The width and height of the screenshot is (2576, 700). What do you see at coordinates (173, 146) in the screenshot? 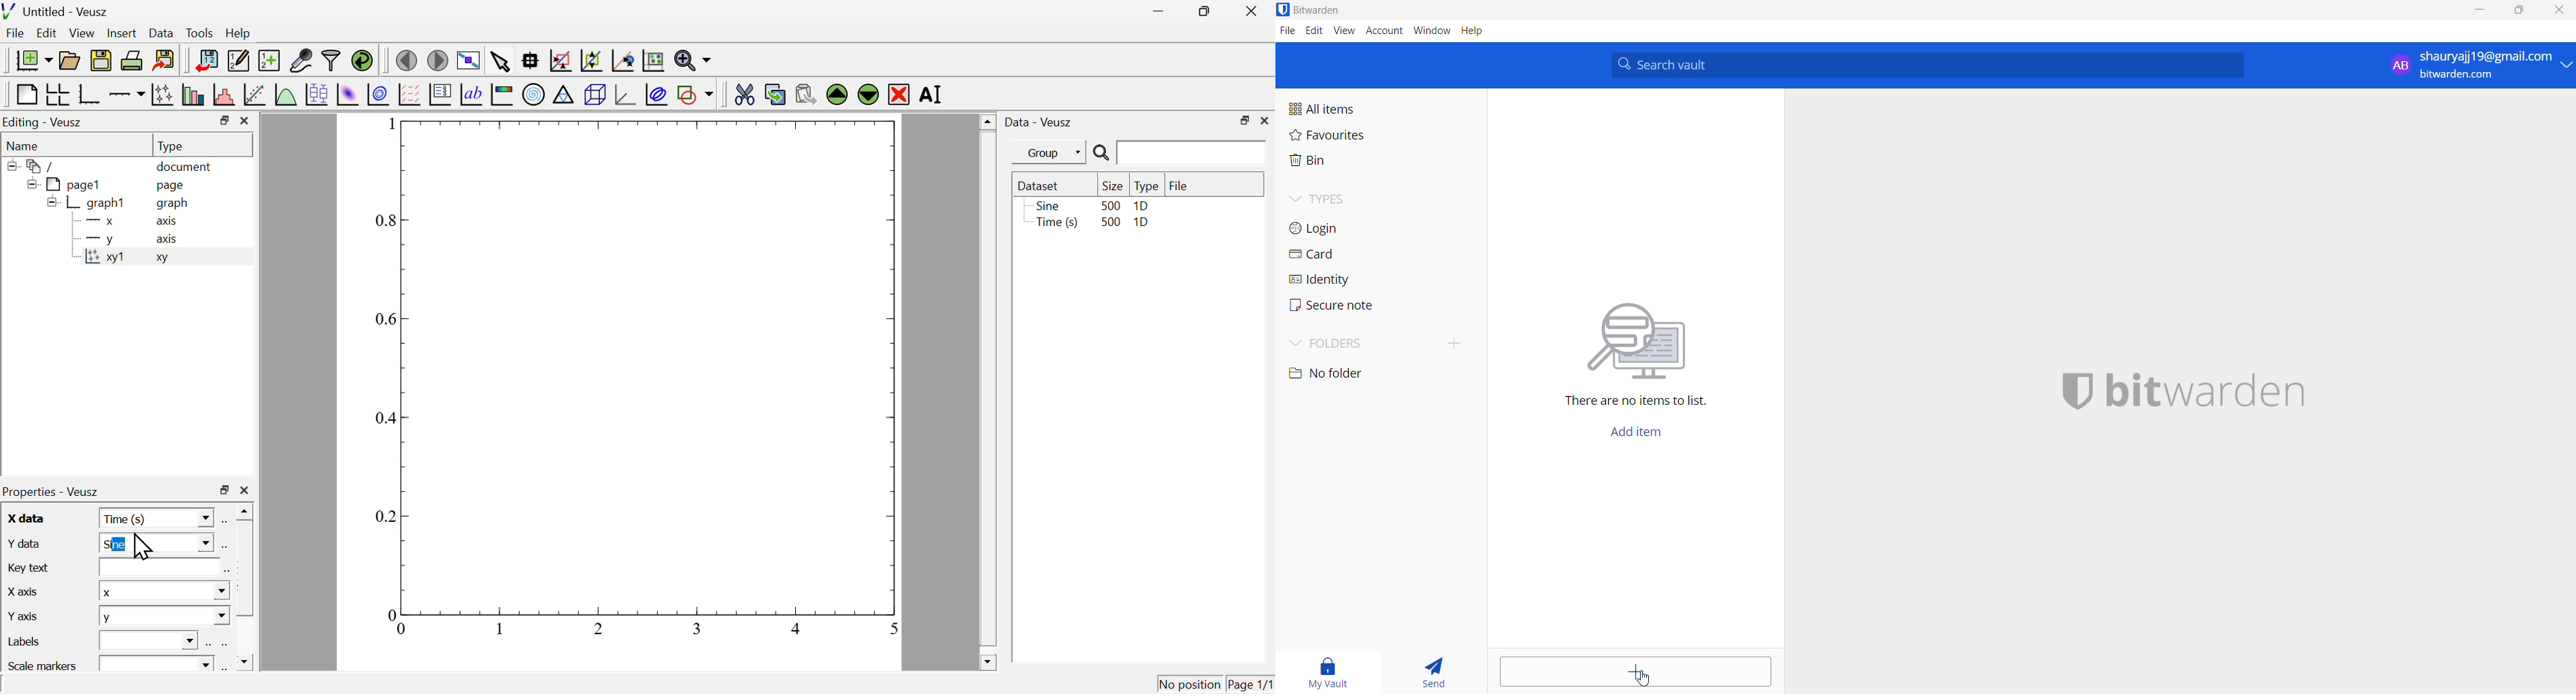
I see `type` at bounding box center [173, 146].